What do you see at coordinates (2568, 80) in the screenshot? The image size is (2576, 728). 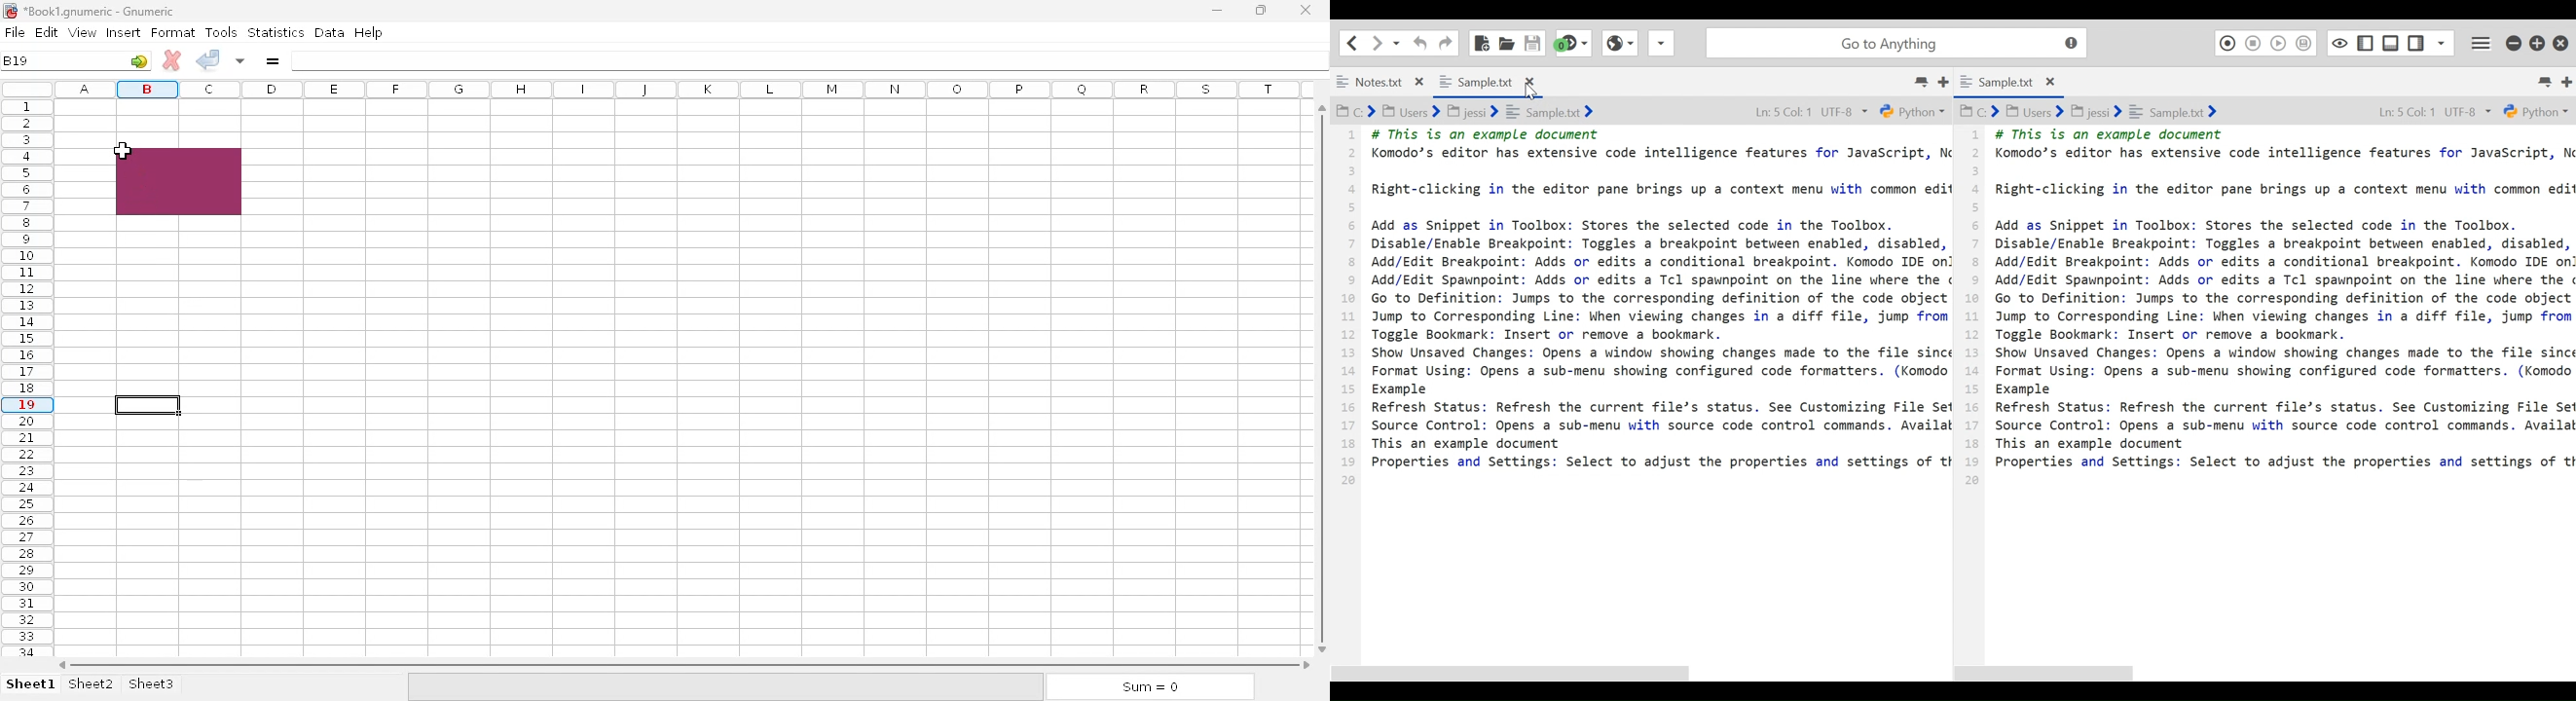 I see `Add new Tab` at bounding box center [2568, 80].